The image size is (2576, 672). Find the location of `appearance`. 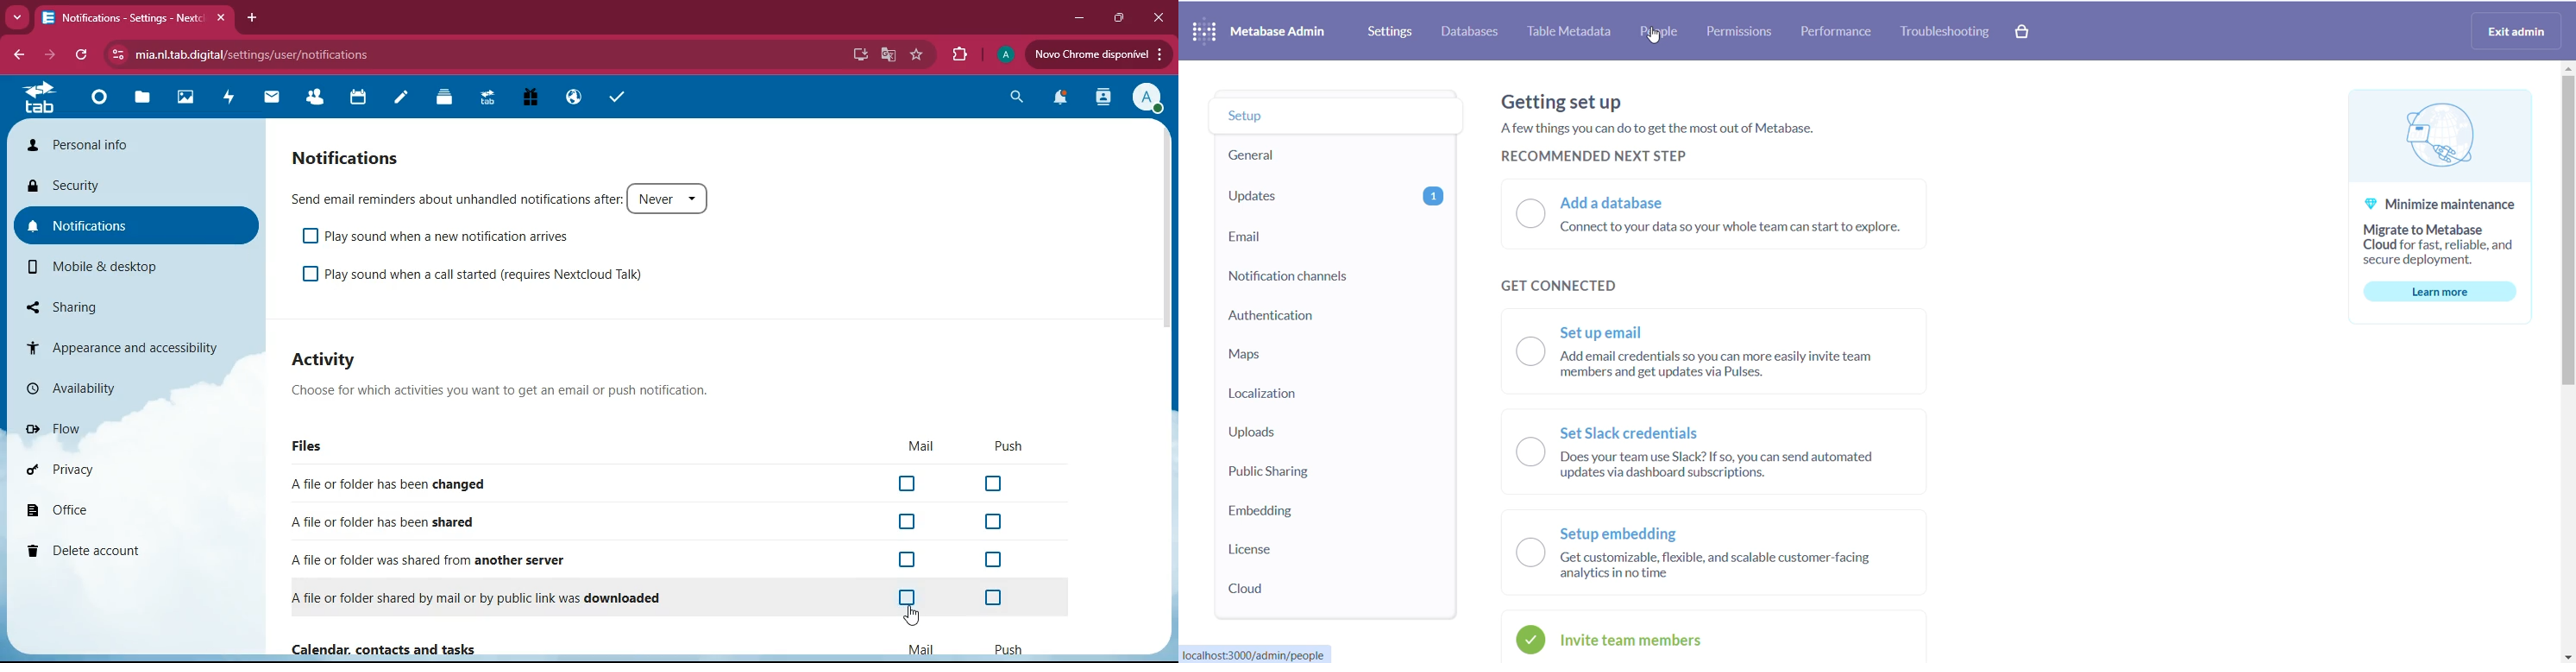

appearance is located at coordinates (129, 344).